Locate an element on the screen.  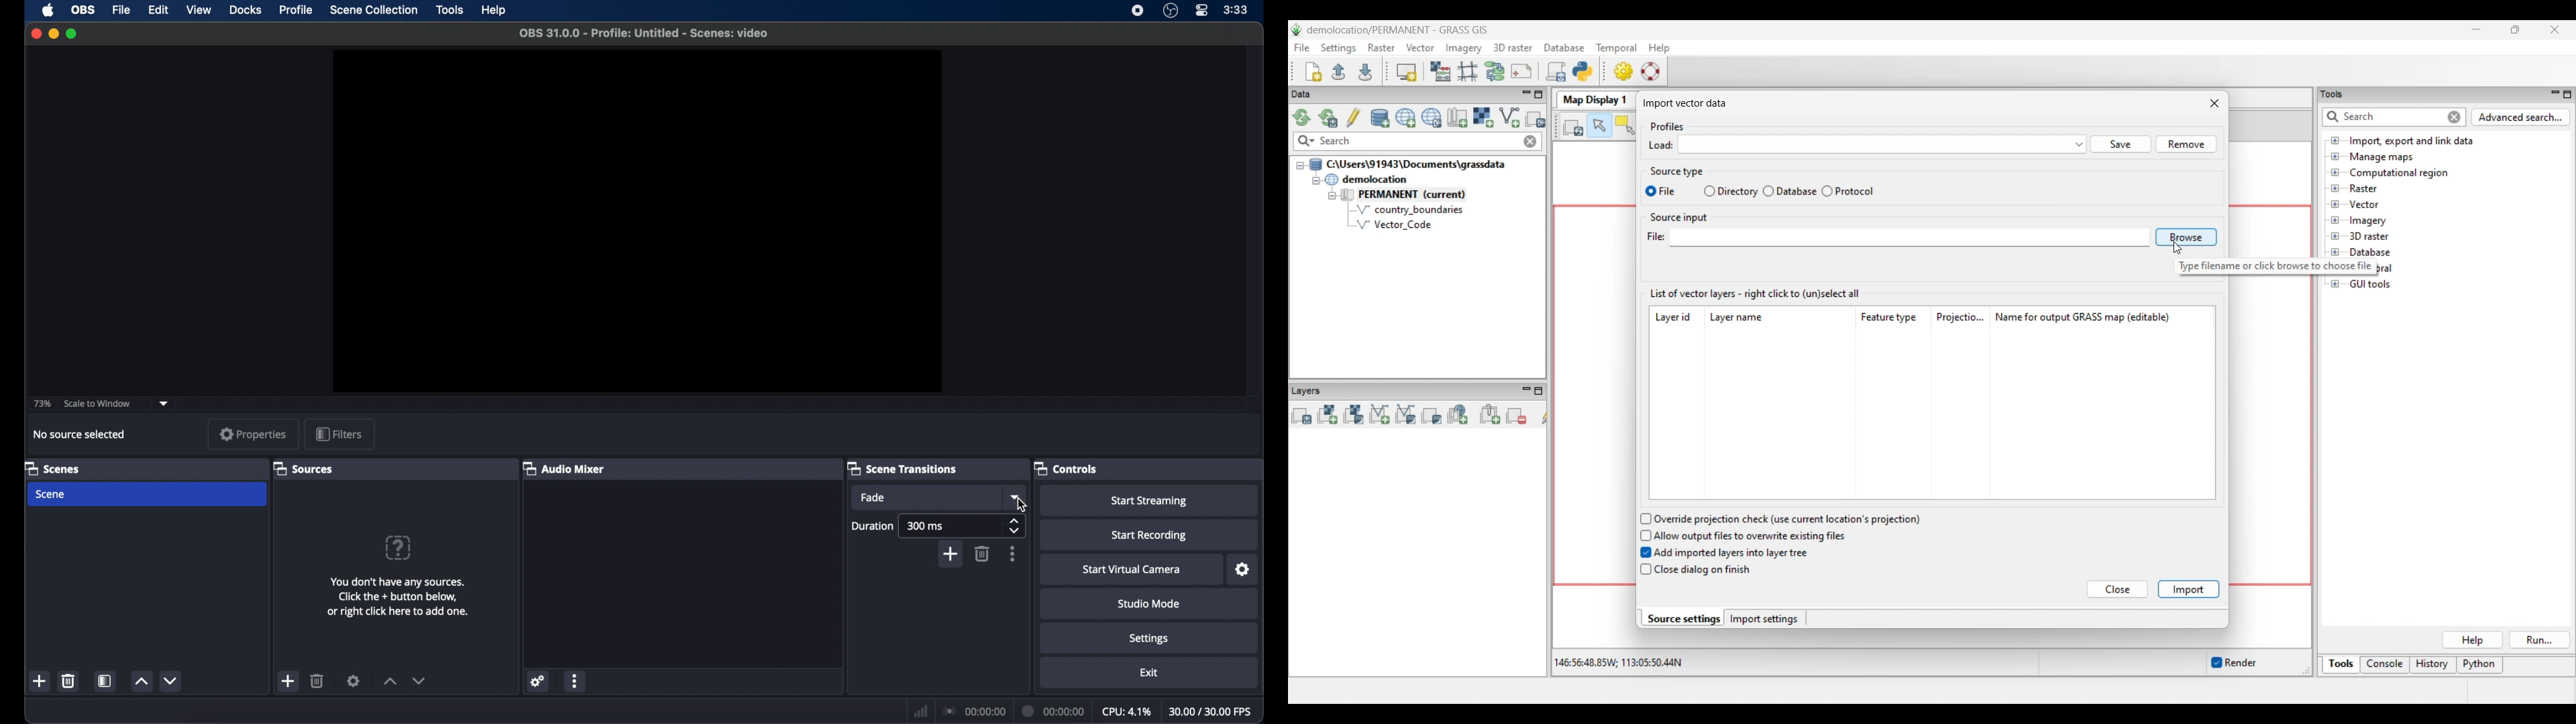
scene is located at coordinates (51, 495).